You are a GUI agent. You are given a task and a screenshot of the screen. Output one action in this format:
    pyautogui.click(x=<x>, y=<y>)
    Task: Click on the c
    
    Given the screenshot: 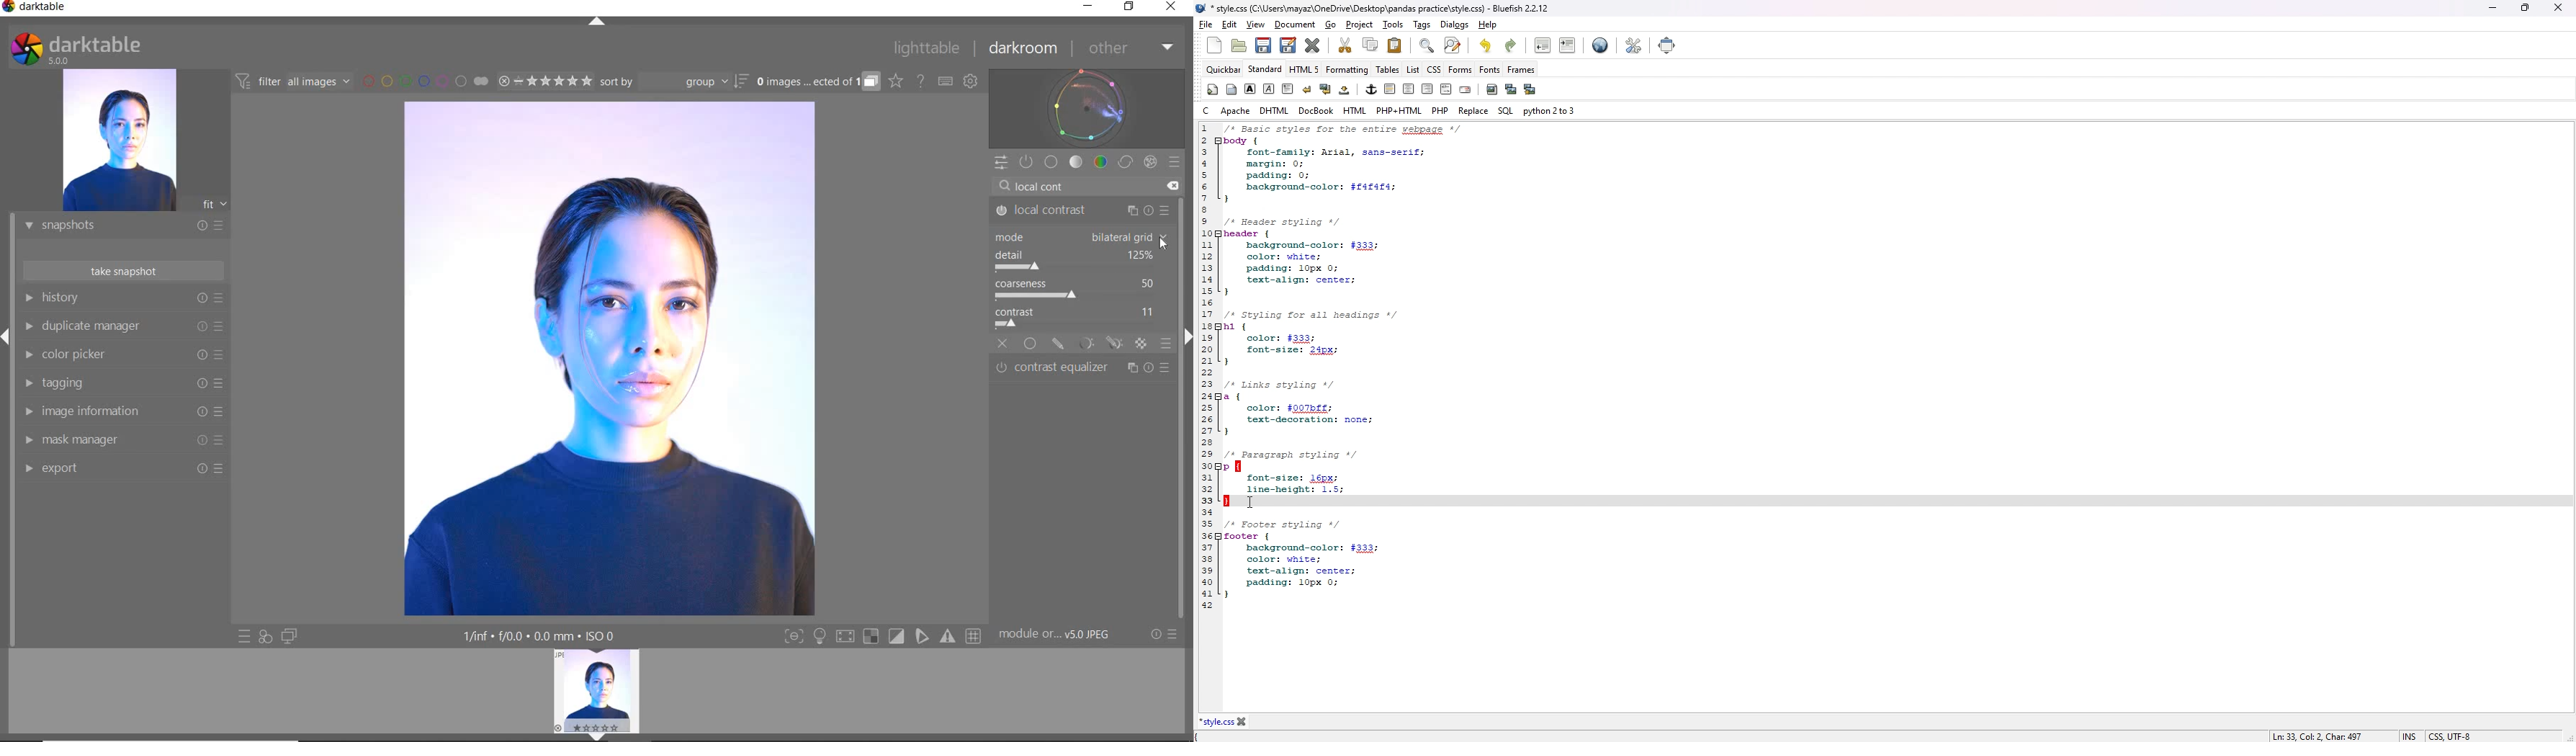 What is the action you would take?
    pyautogui.click(x=1206, y=110)
    